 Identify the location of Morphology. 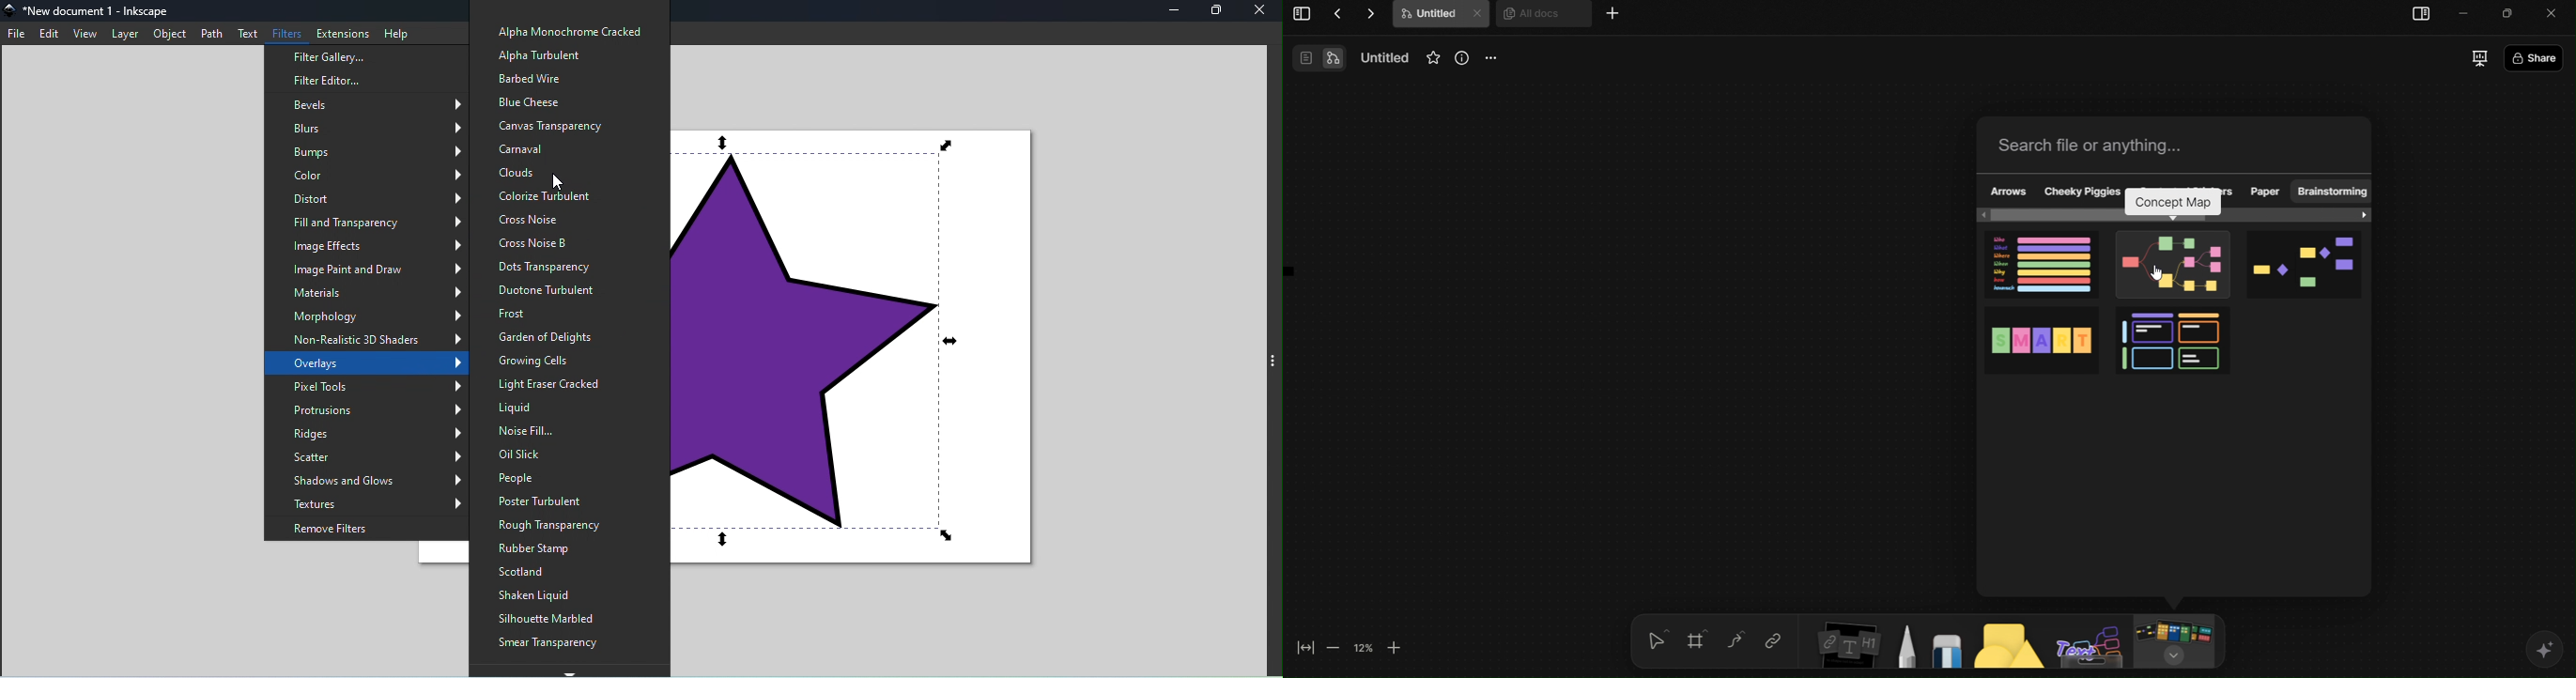
(376, 316).